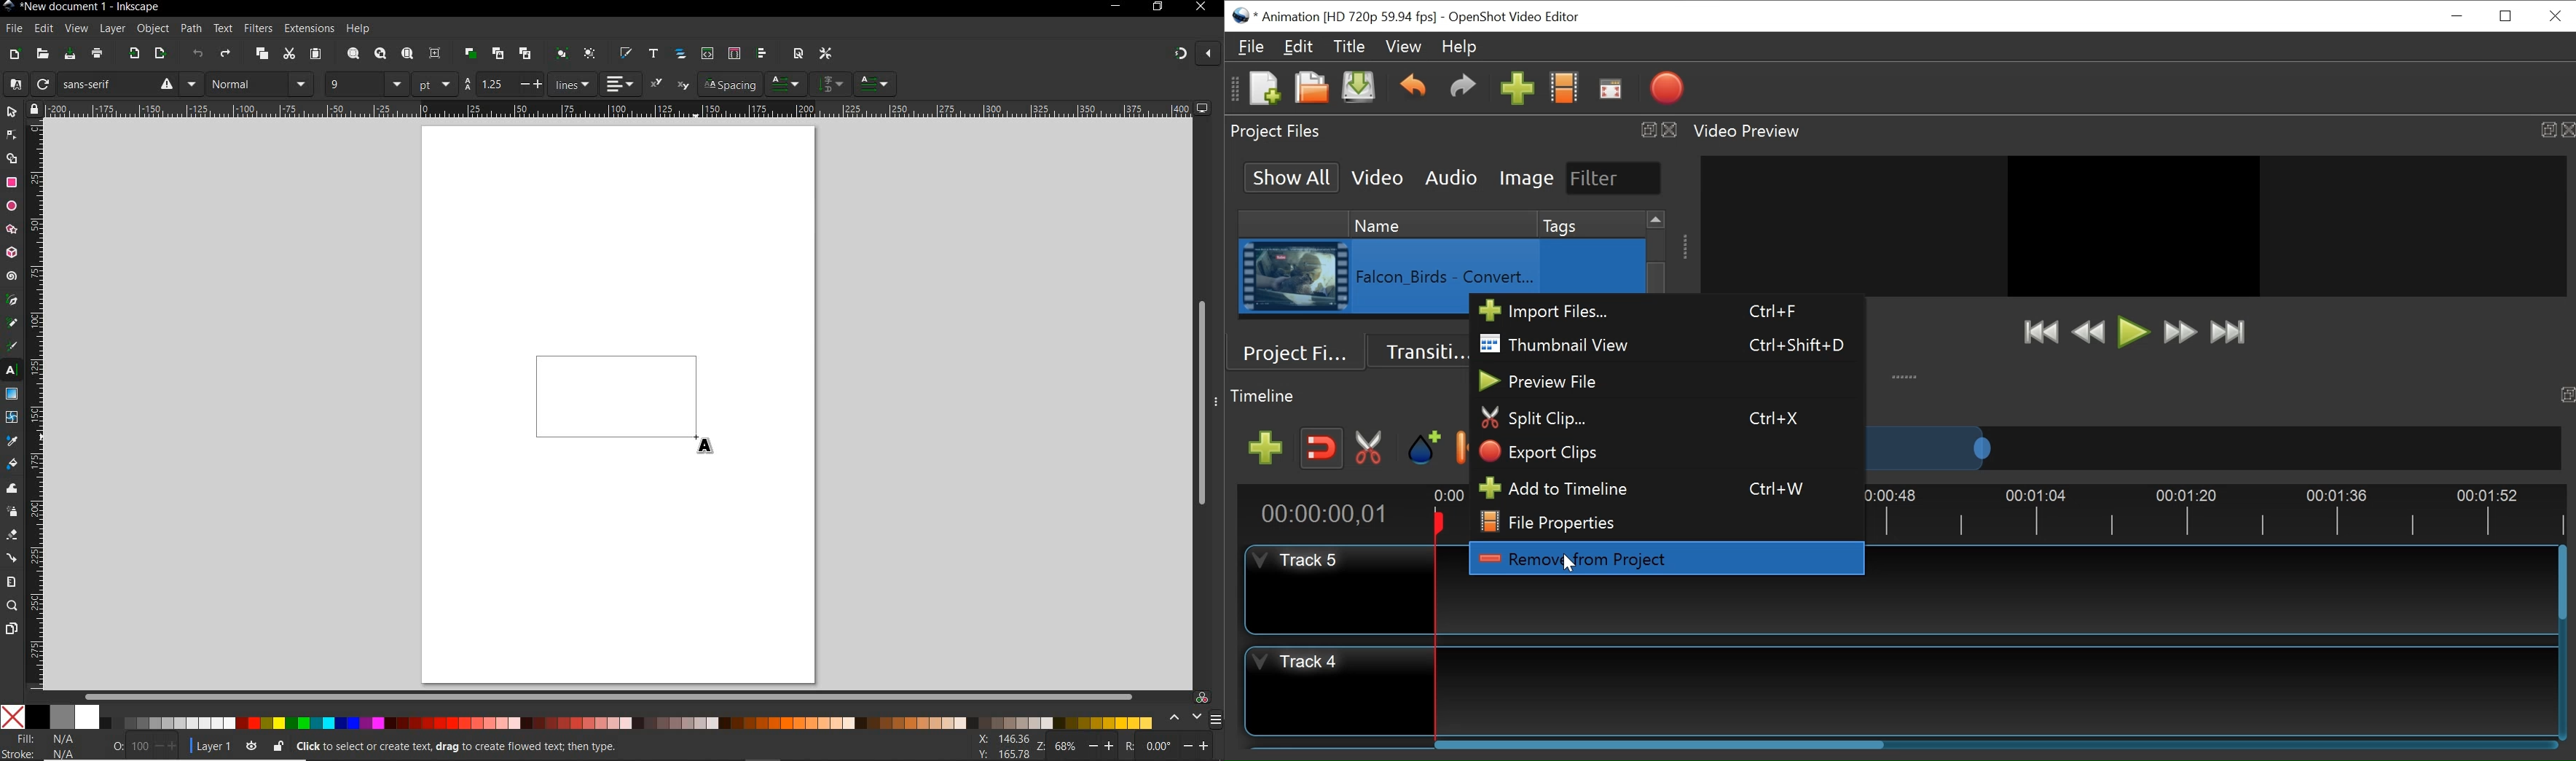 The image size is (2576, 784). Describe the element at coordinates (1670, 130) in the screenshot. I see `Close` at that location.